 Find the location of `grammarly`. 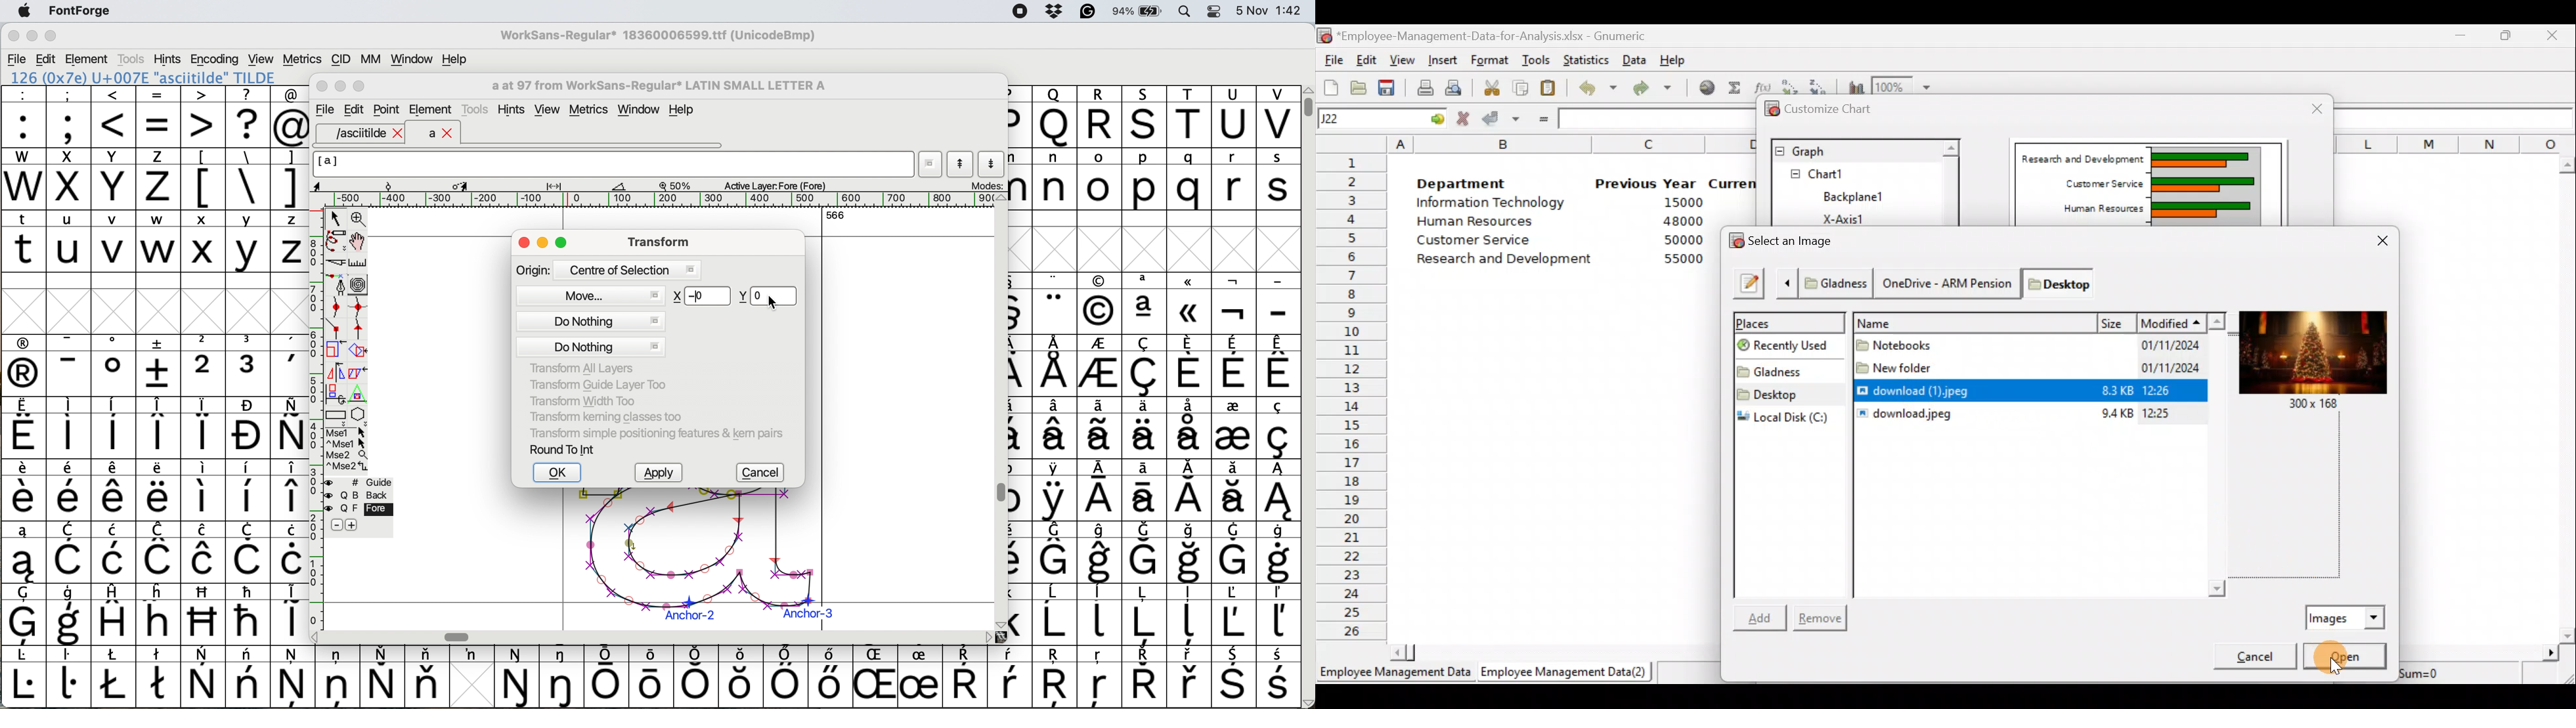

grammarly is located at coordinates (1088, 13).